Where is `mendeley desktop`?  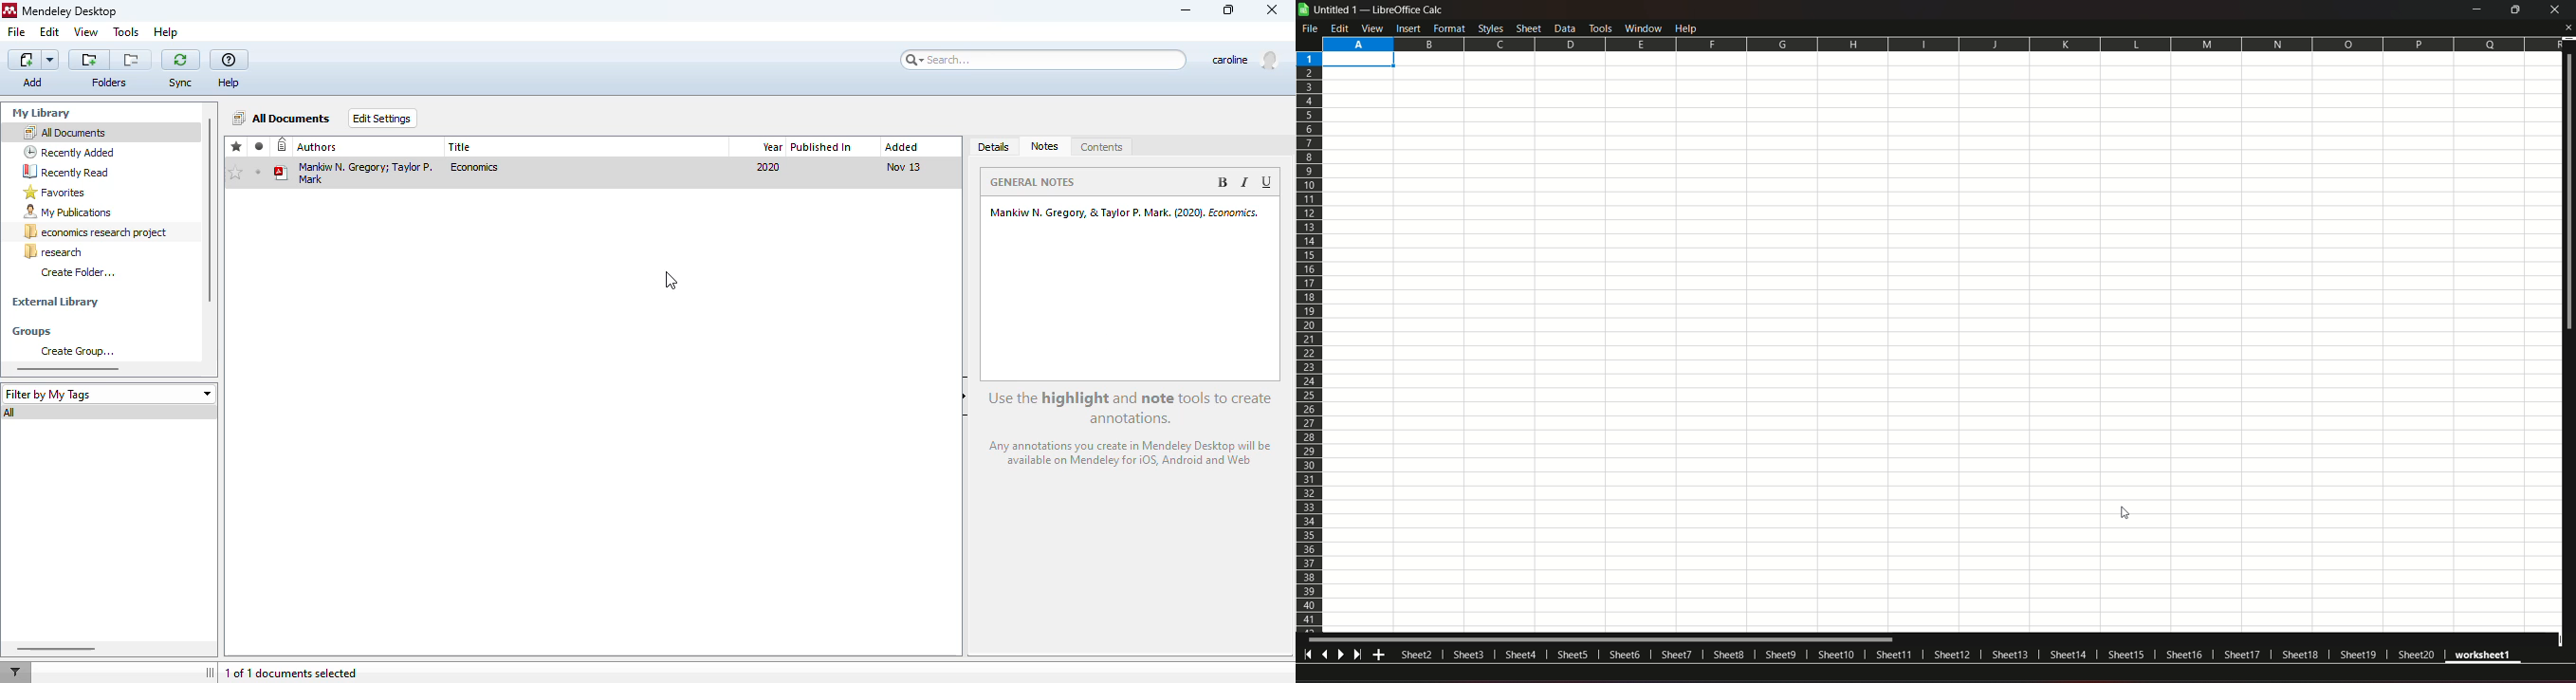
mendeley desktop is located at coordinates (71, 12).